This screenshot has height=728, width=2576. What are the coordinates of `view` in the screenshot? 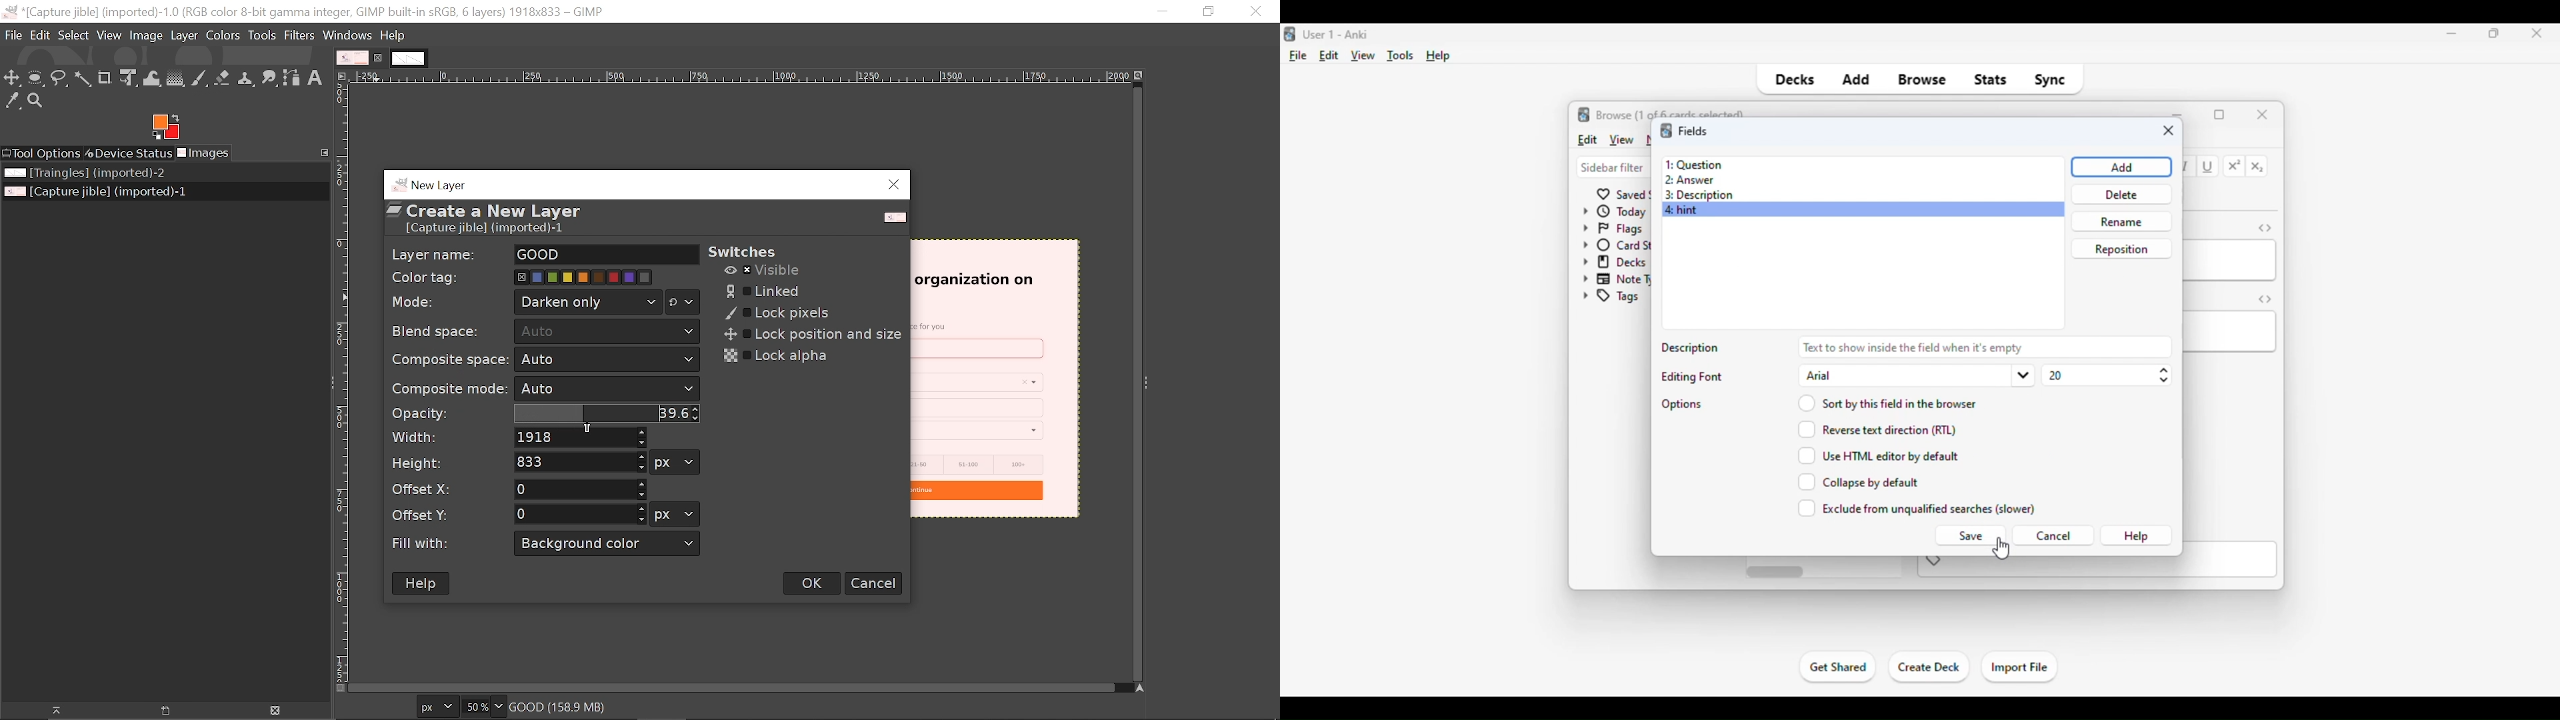 It's located at (1363, 56).